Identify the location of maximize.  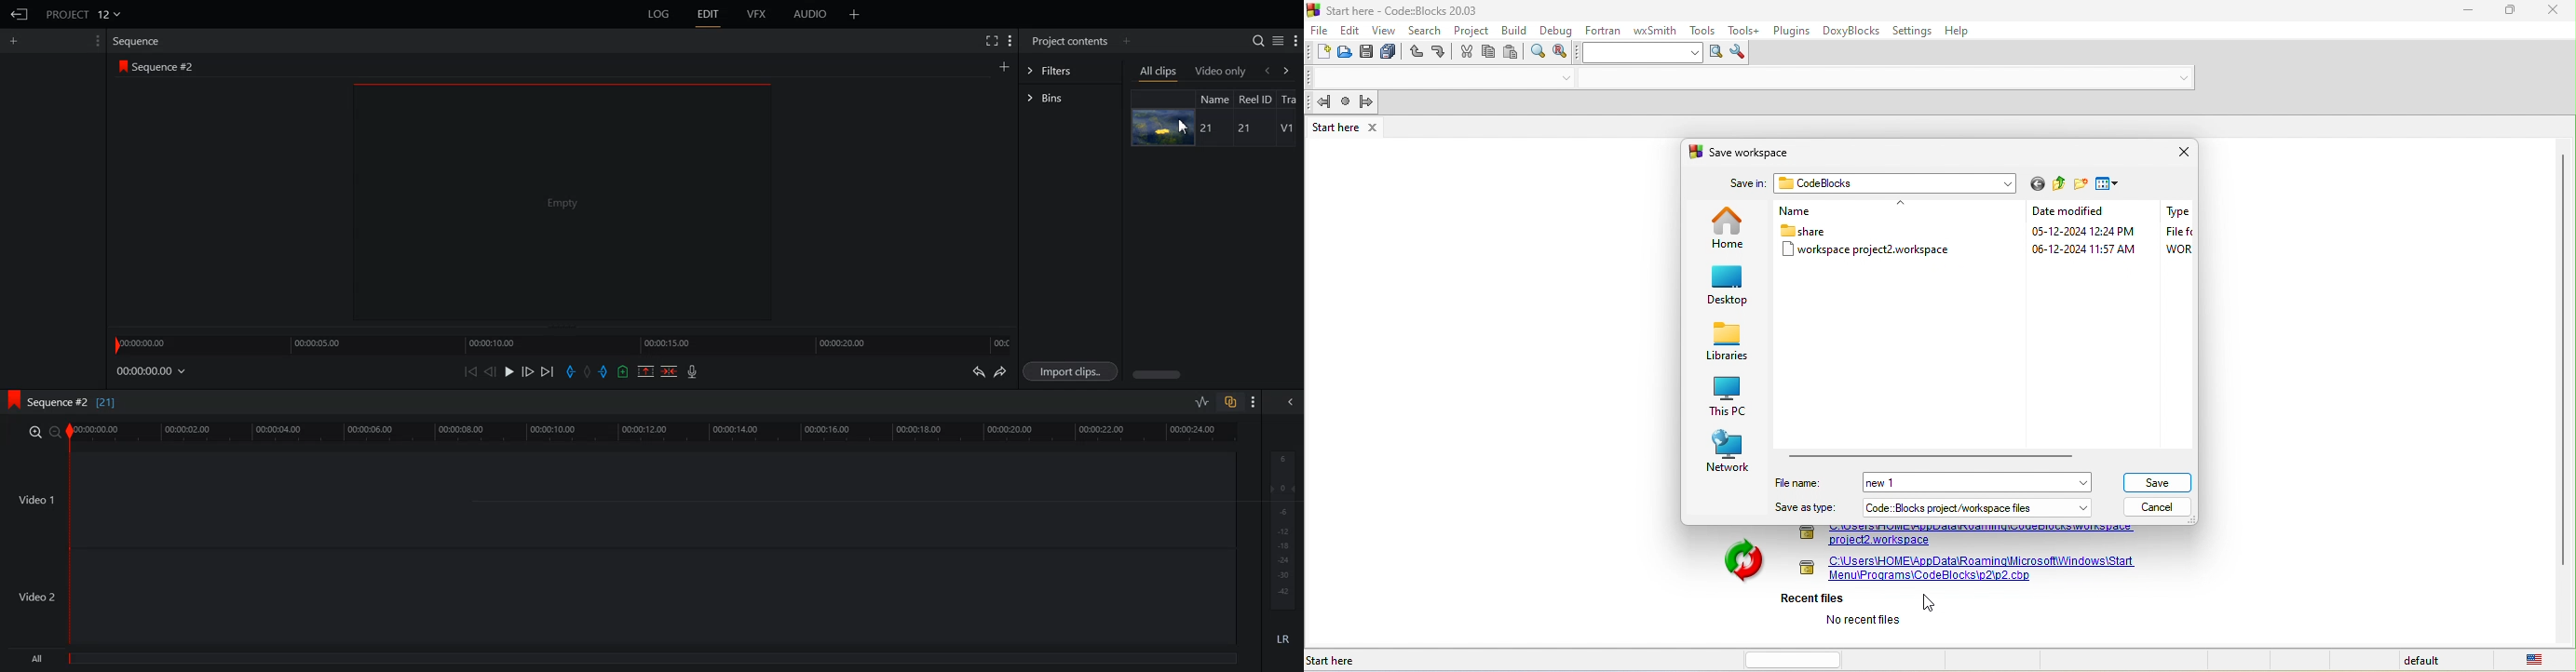
(2513, 12).